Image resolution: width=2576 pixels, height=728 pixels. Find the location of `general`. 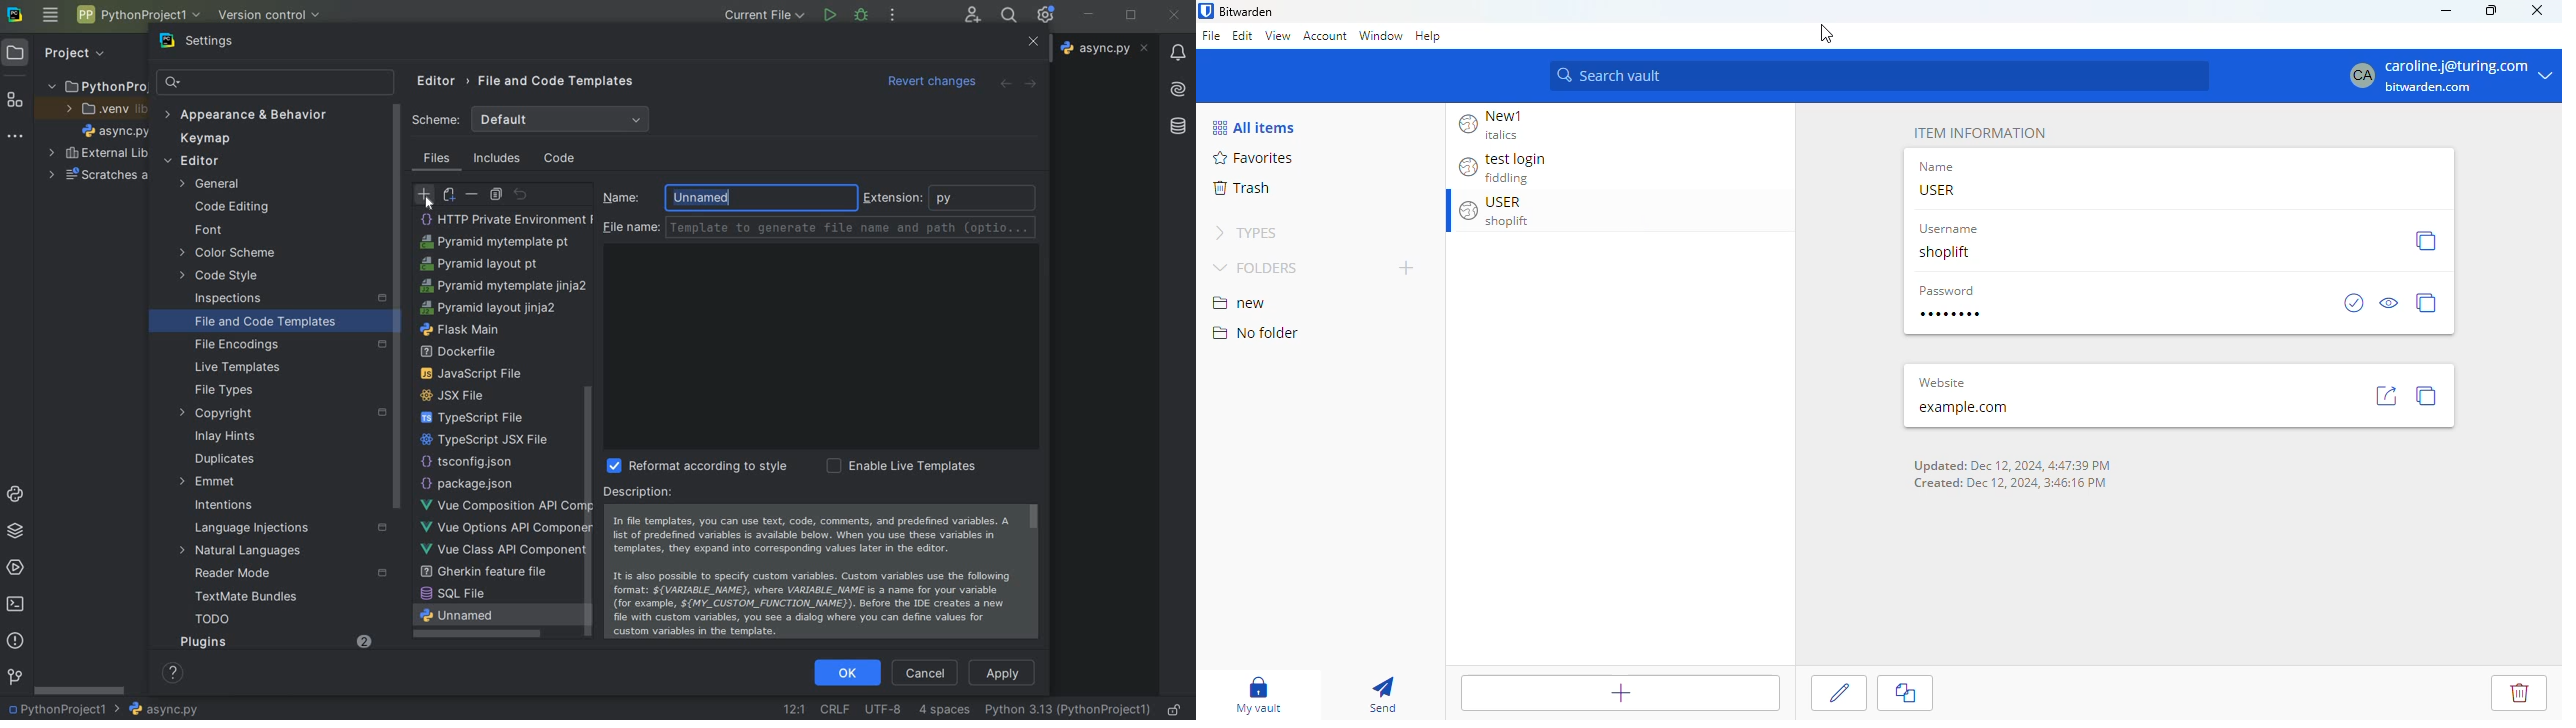

general is located at coordinates (214, 184).